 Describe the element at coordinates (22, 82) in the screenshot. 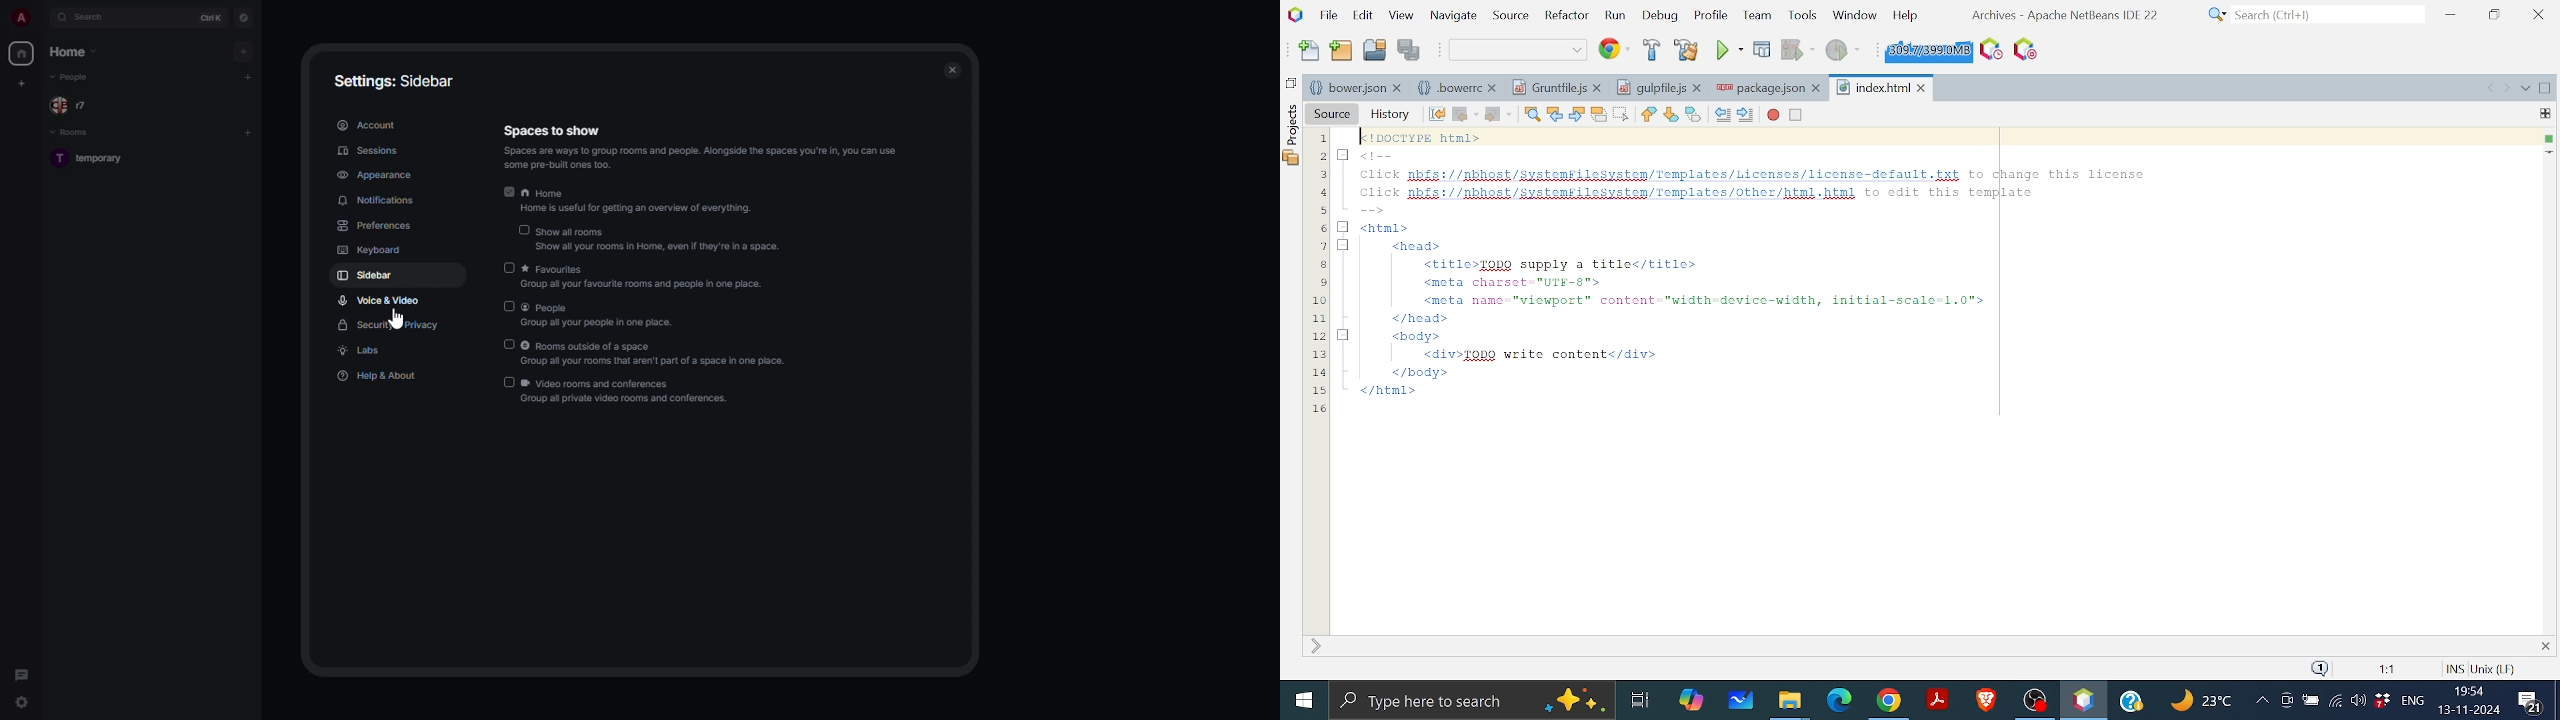

I see `create new space` at that location.